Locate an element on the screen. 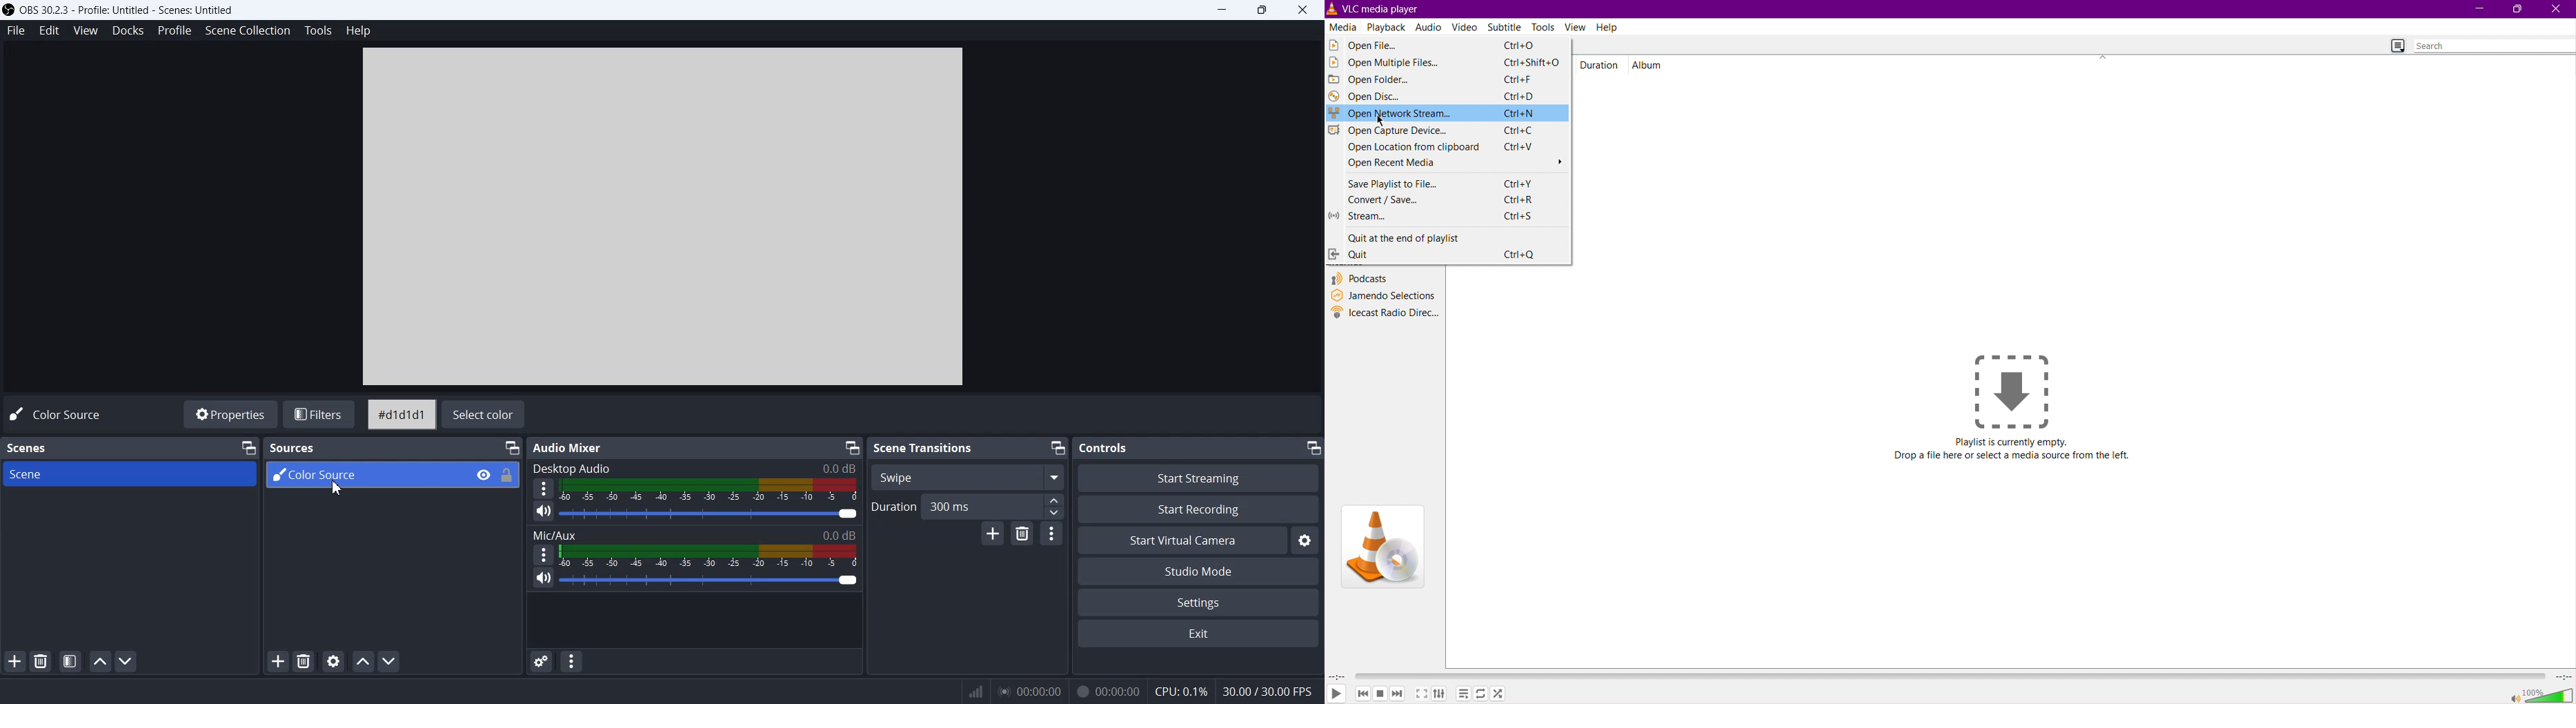 The height and width of the screenshot is (728, 2576). Lock is located at coordinates (507, 476).